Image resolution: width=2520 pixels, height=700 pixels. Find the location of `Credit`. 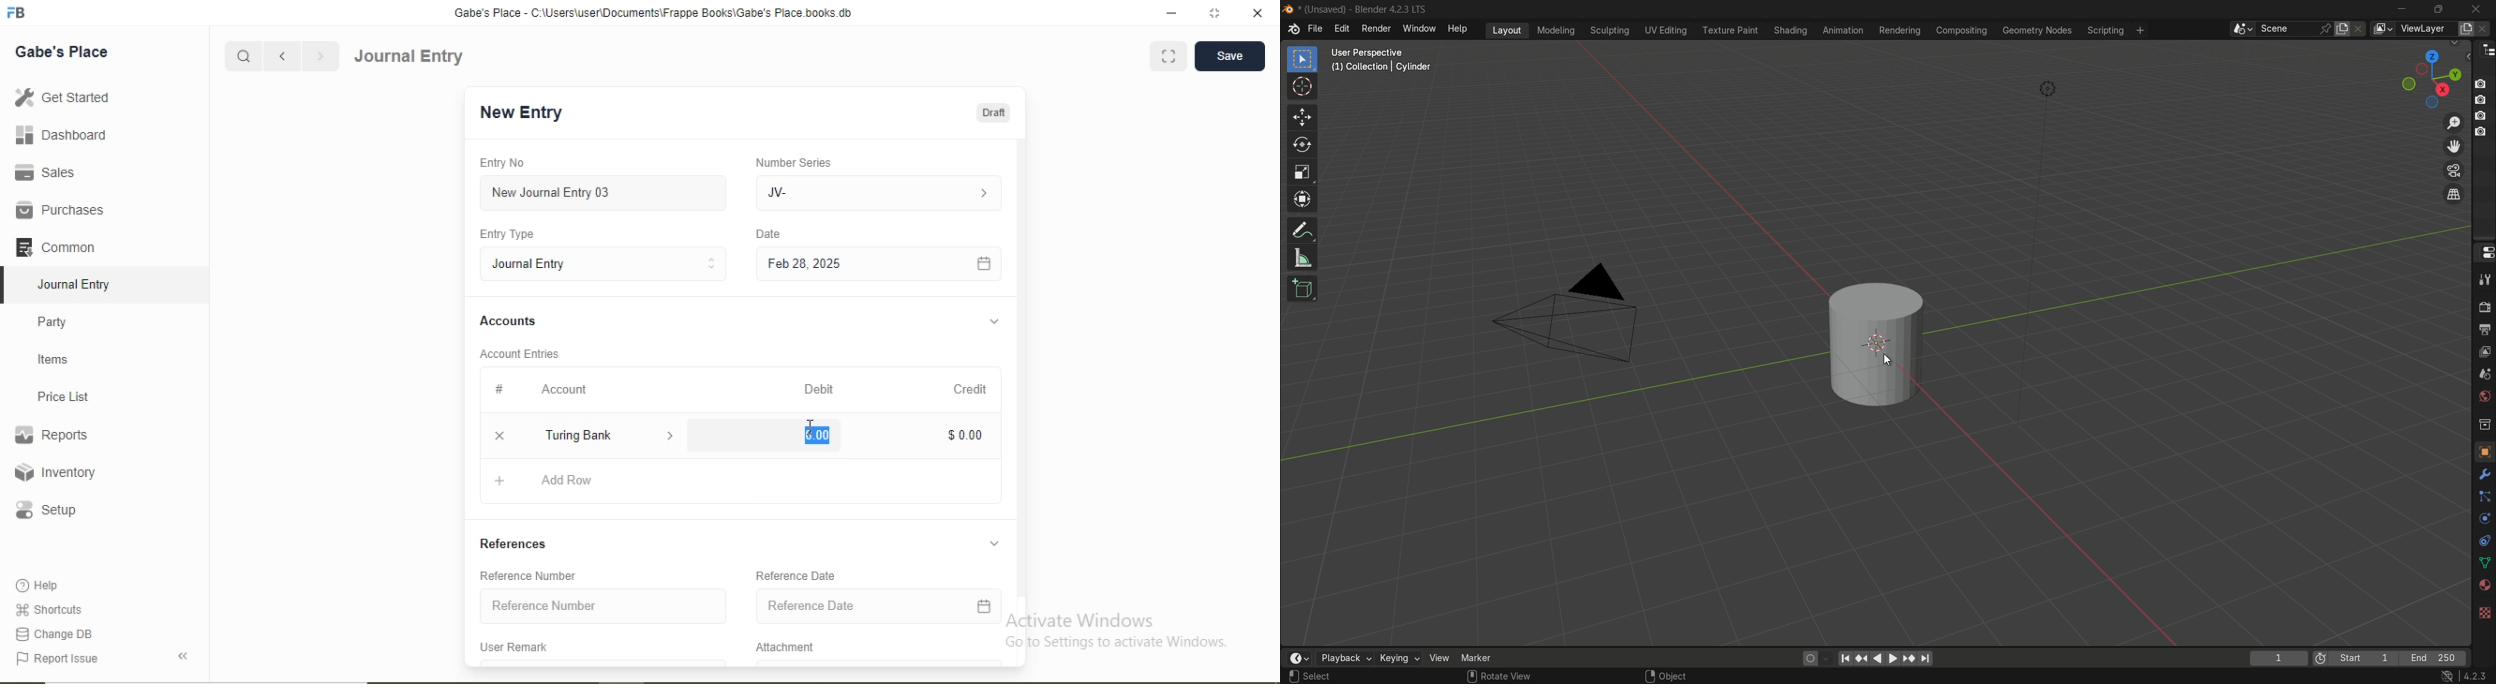

Credit is located at coordinates (970, 389).